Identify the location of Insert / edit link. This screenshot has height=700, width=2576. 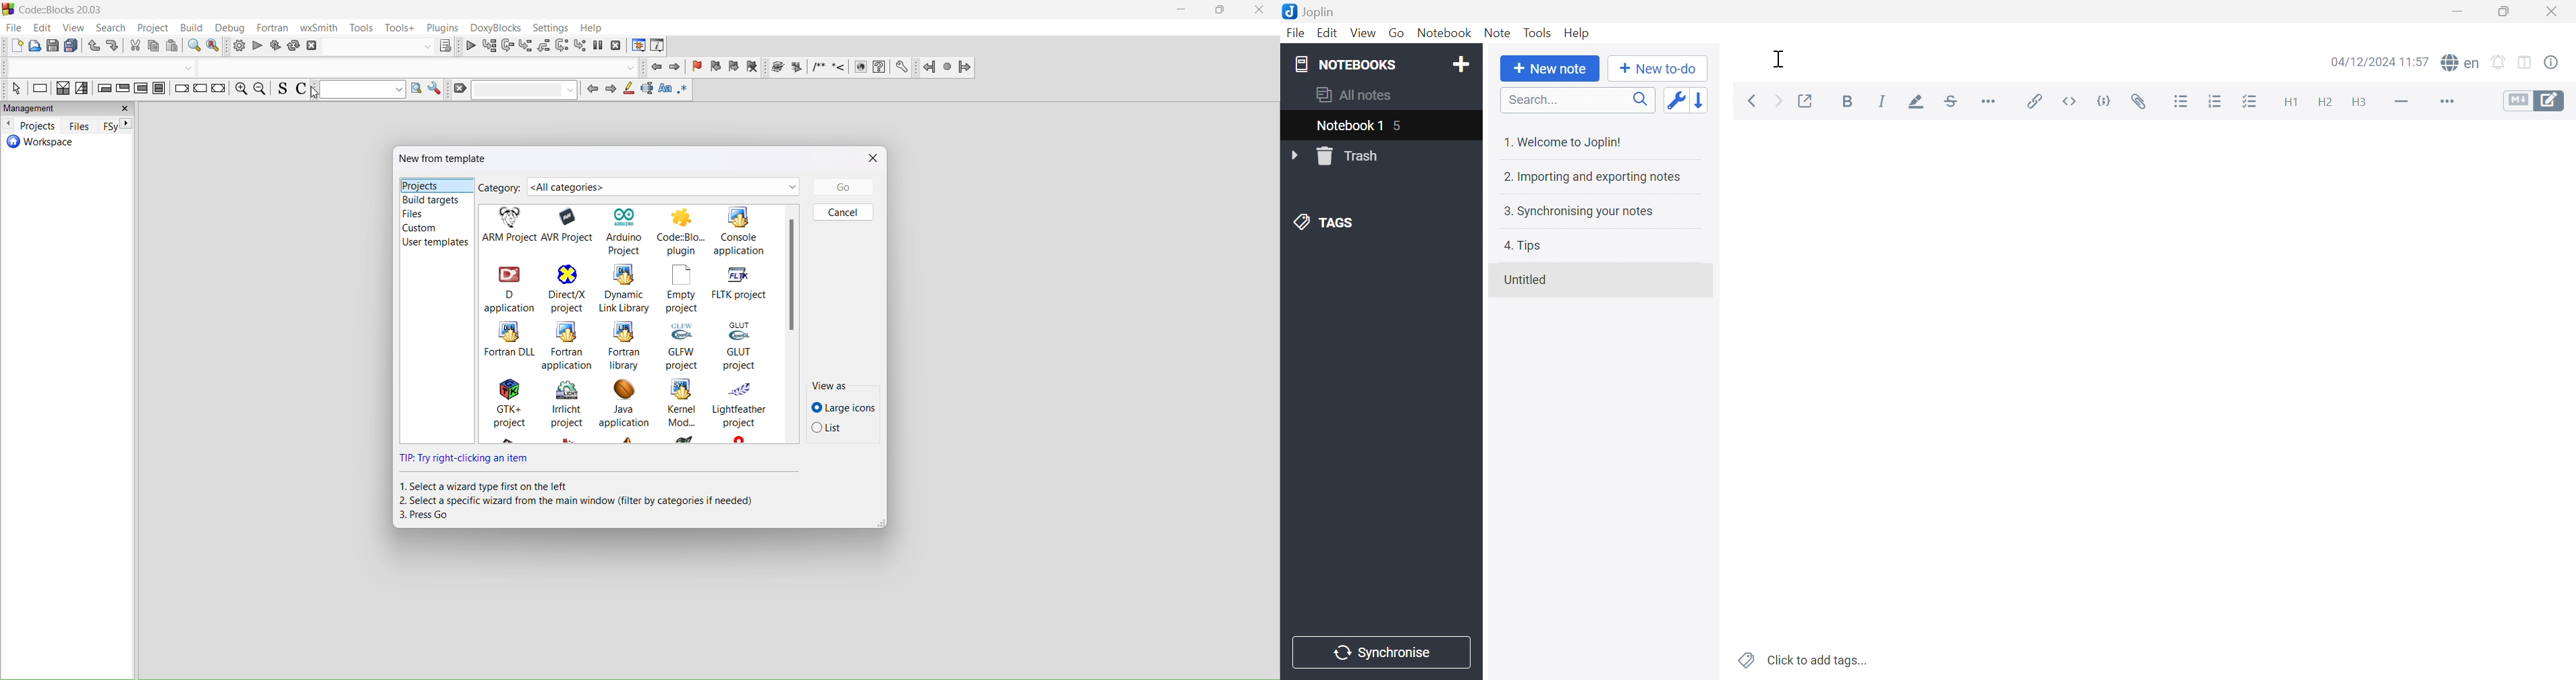
(2035, 100).